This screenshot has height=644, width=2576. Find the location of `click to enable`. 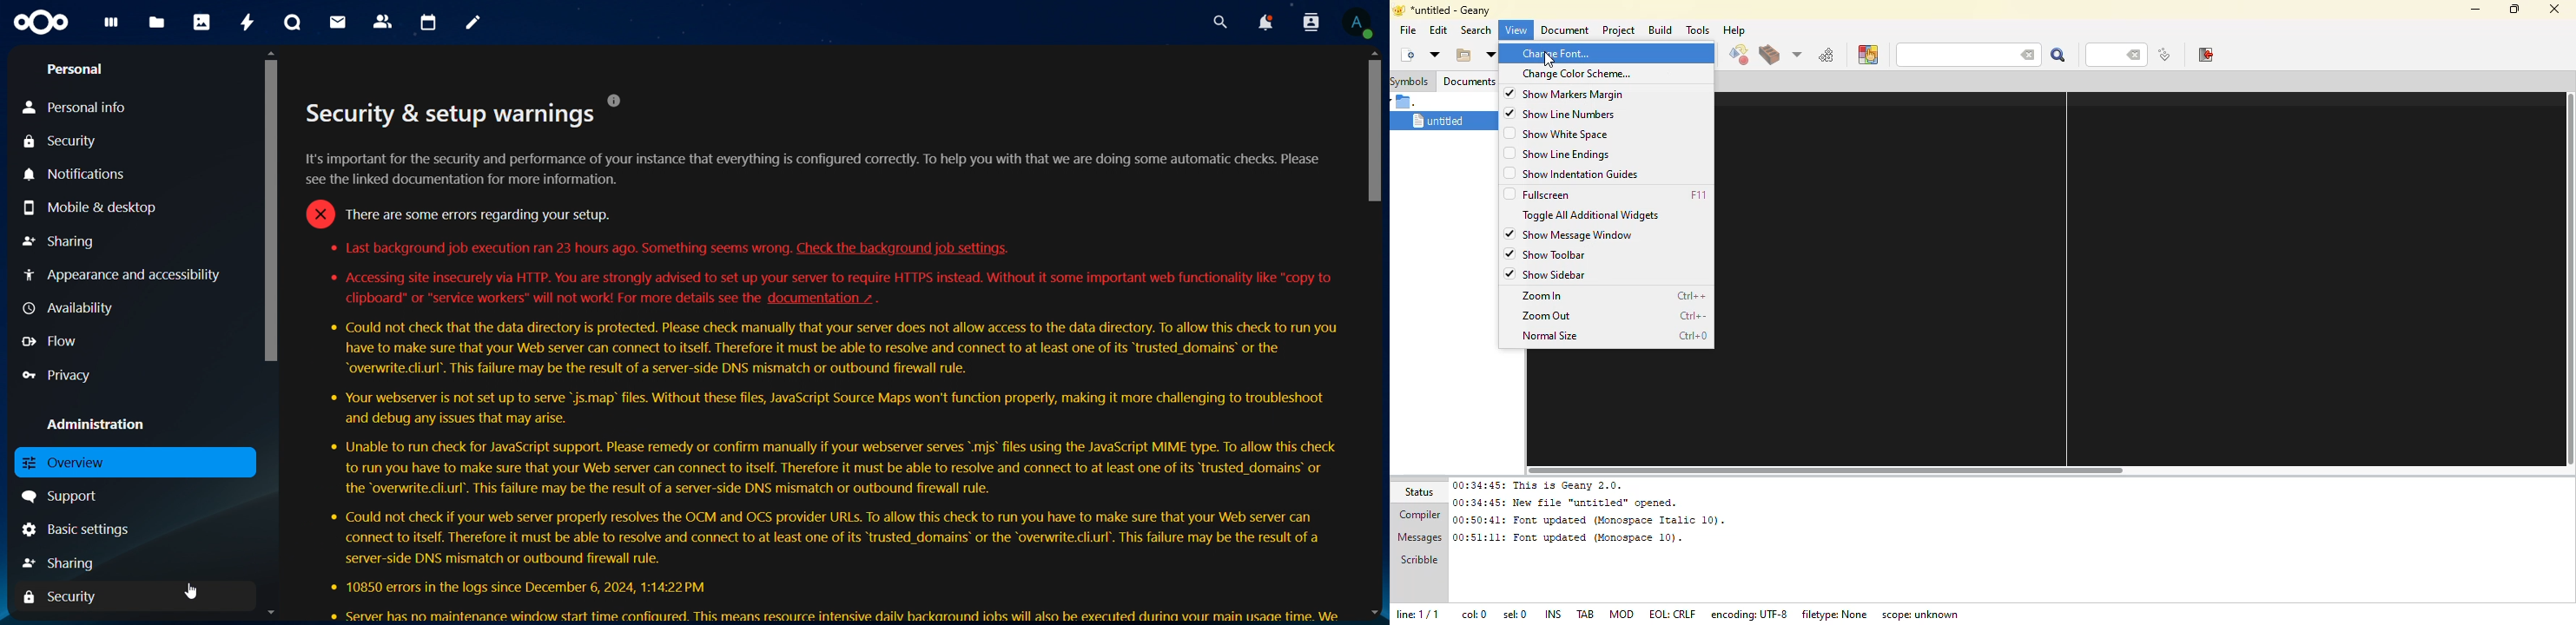

click to enable is located at coordinates (1508, 134).